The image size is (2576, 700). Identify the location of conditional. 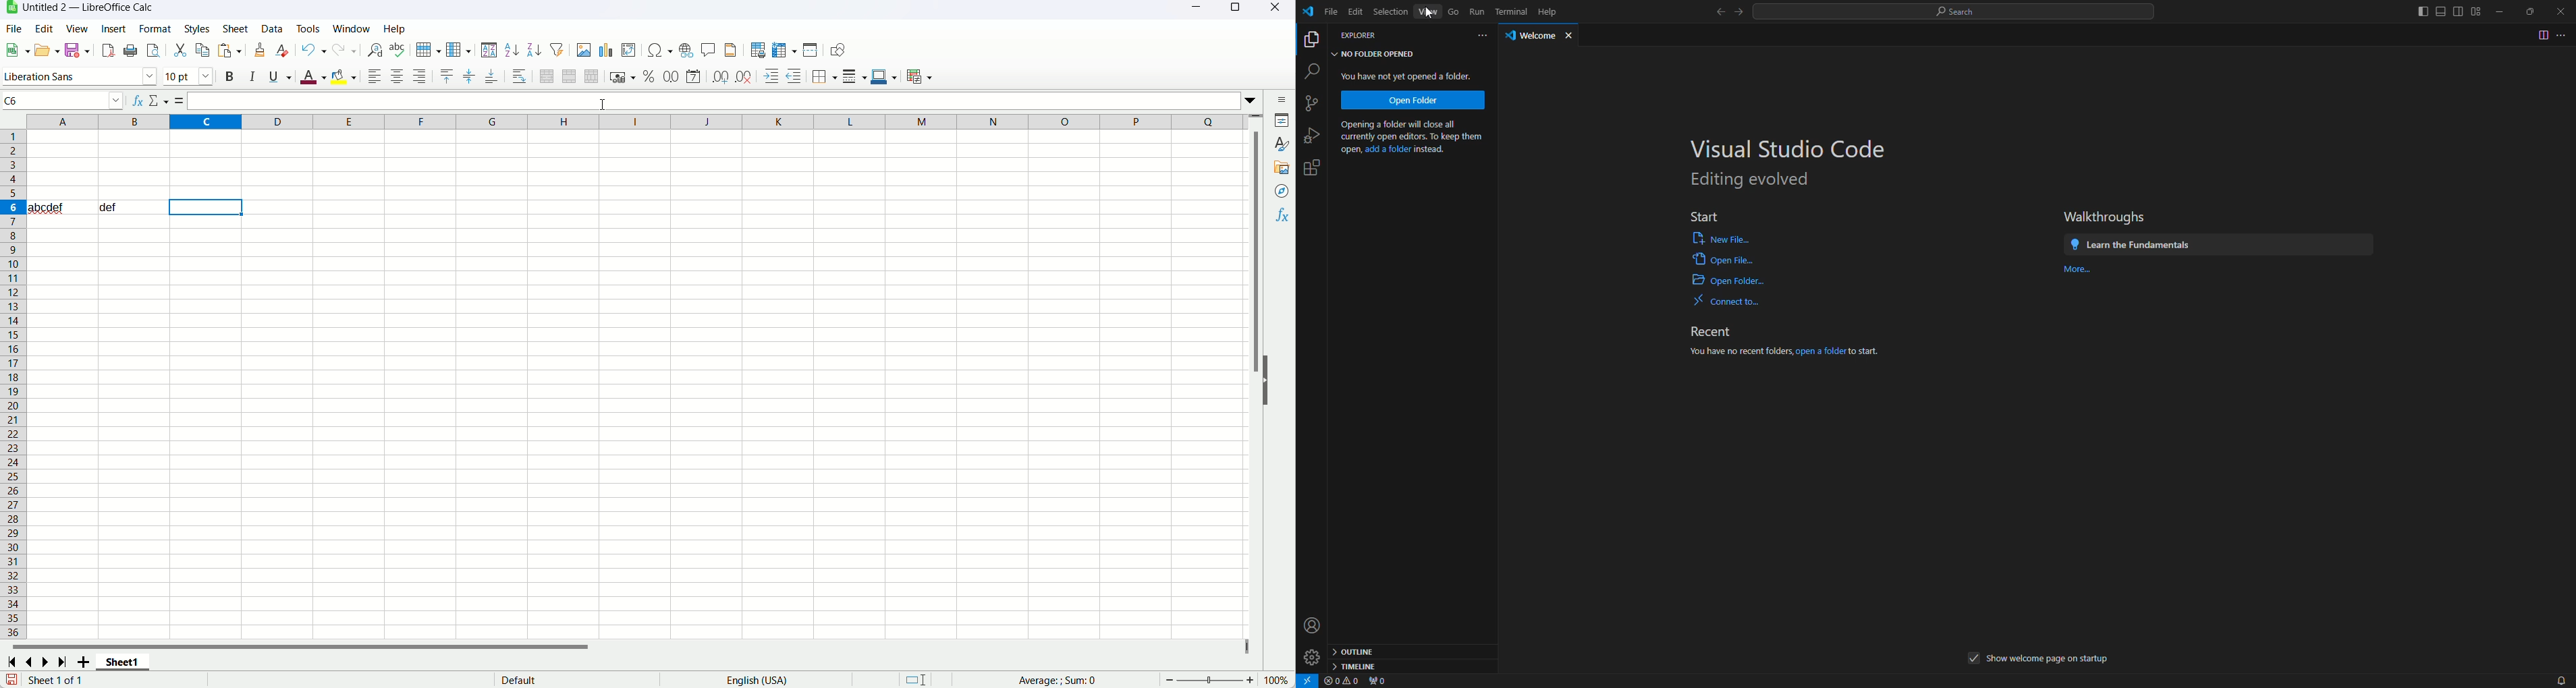
(920, 78).